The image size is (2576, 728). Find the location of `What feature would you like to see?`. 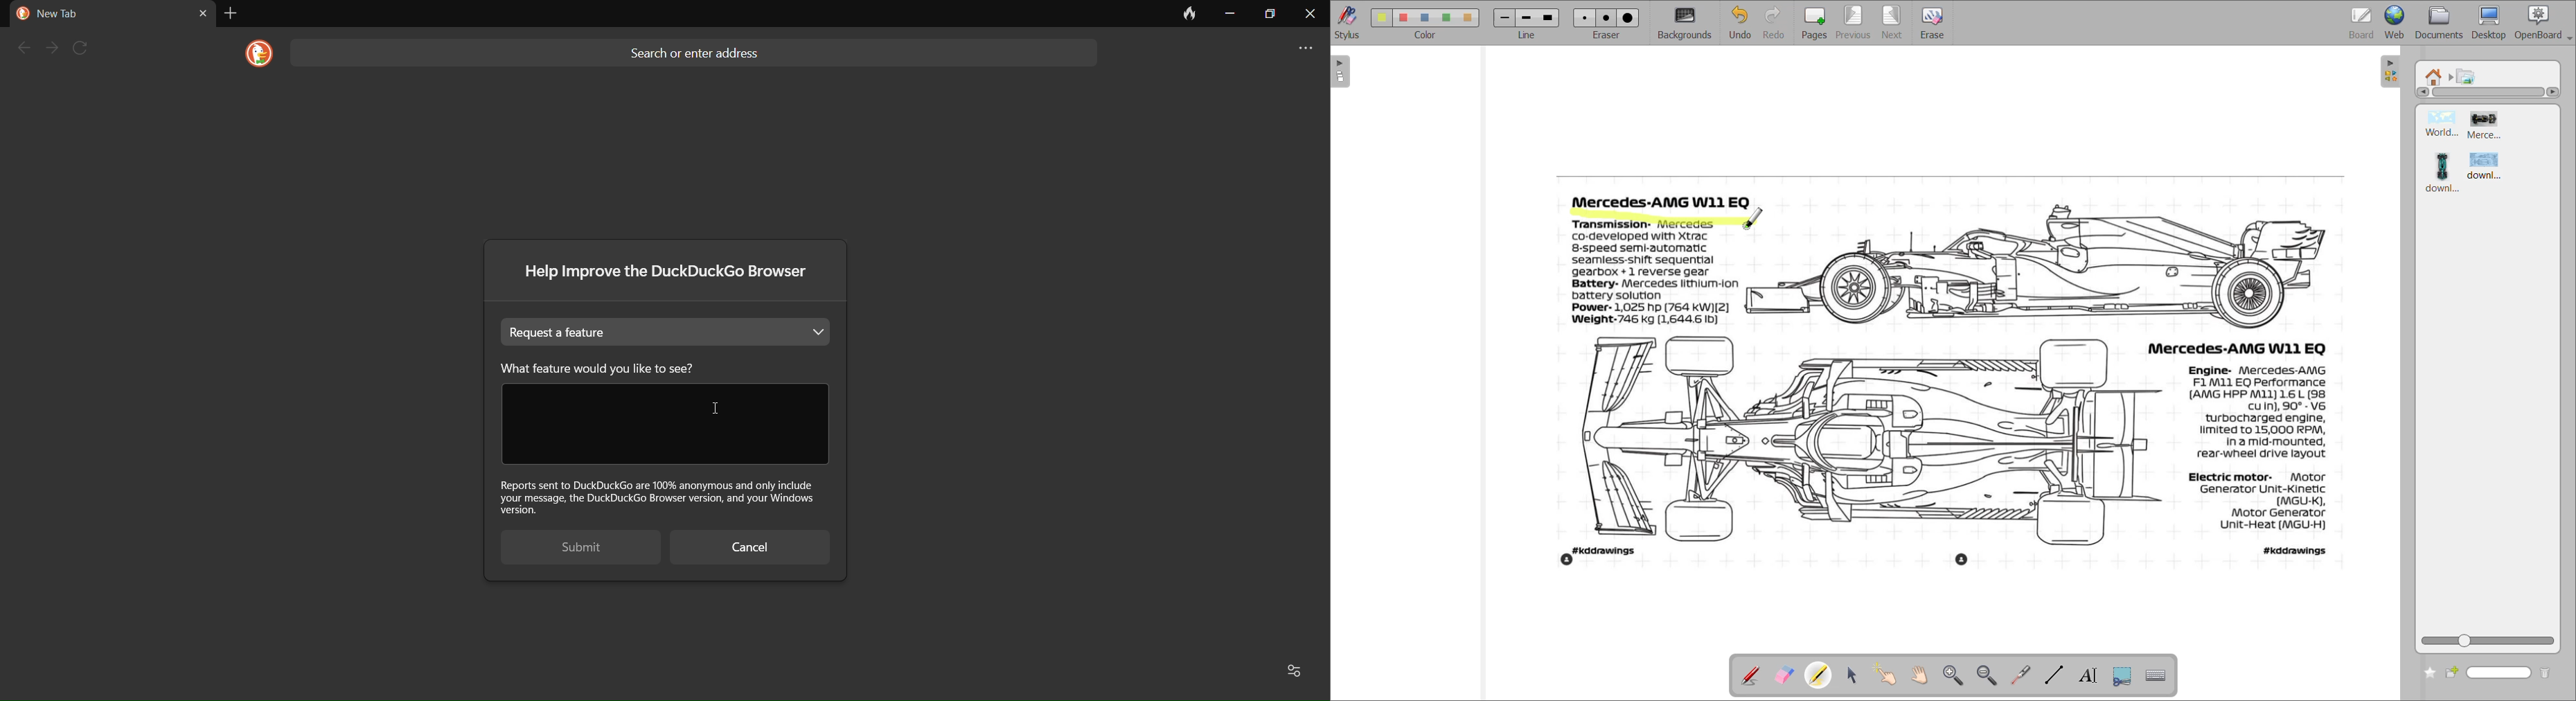

What feature would you like to see? is located at coordinates (622, 368).